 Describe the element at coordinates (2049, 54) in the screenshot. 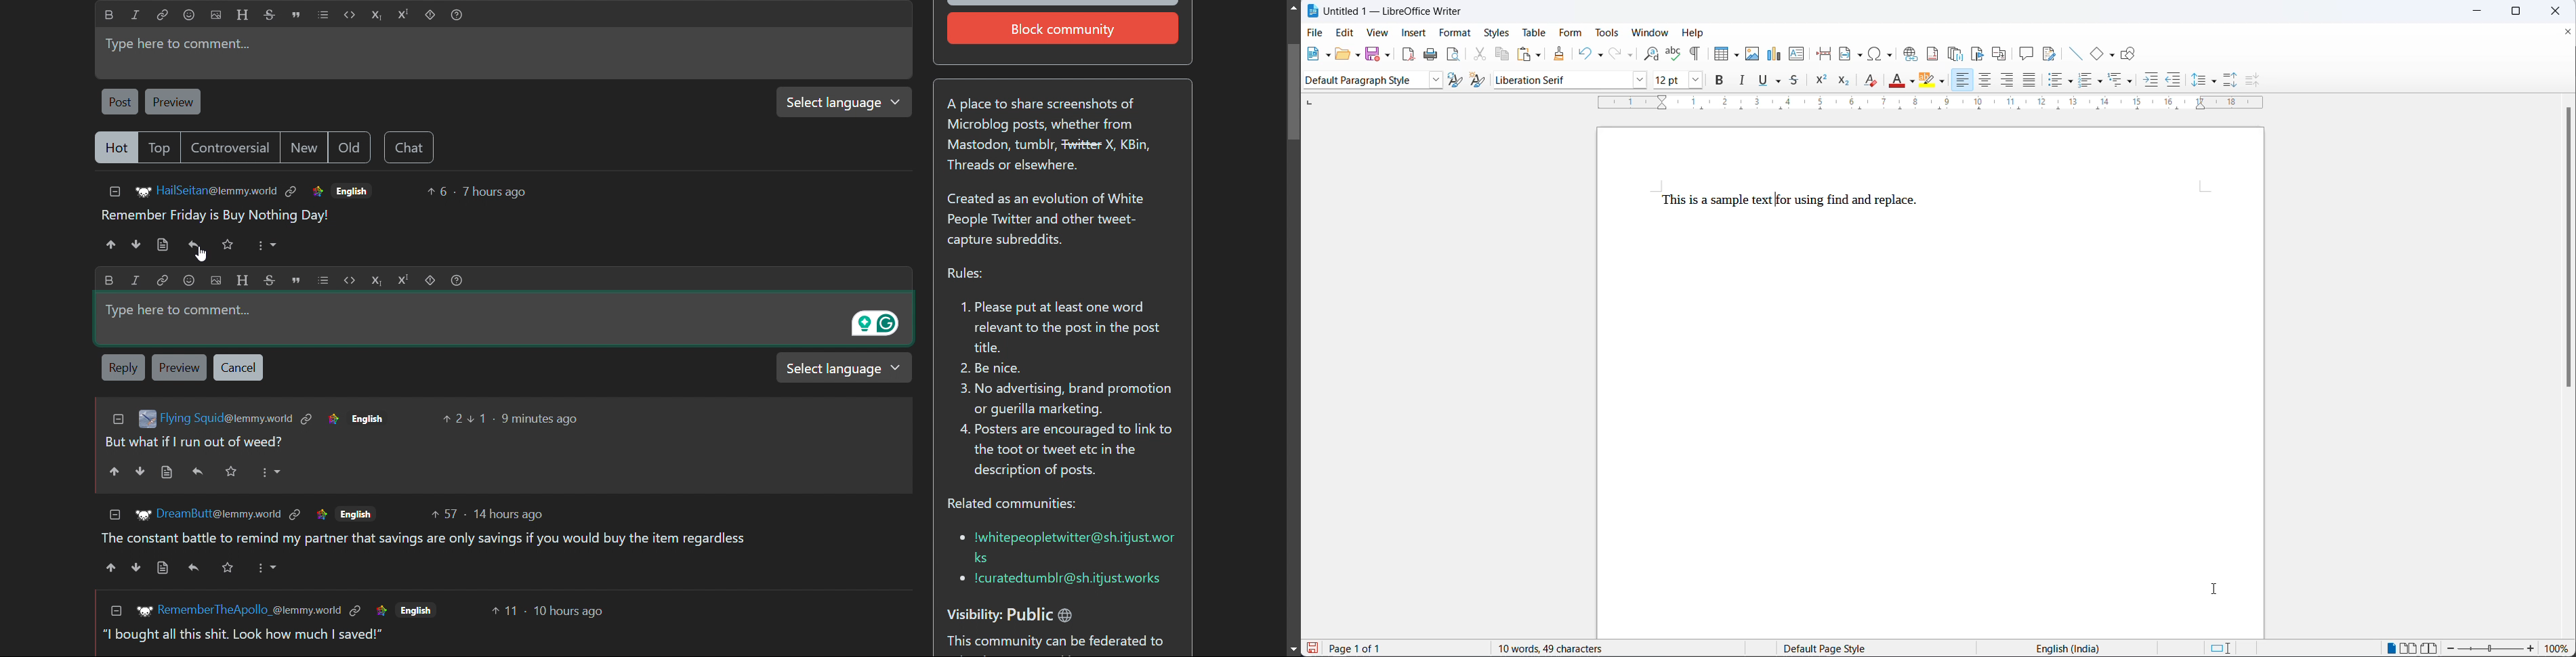

I see `show track changes functions` at that location.